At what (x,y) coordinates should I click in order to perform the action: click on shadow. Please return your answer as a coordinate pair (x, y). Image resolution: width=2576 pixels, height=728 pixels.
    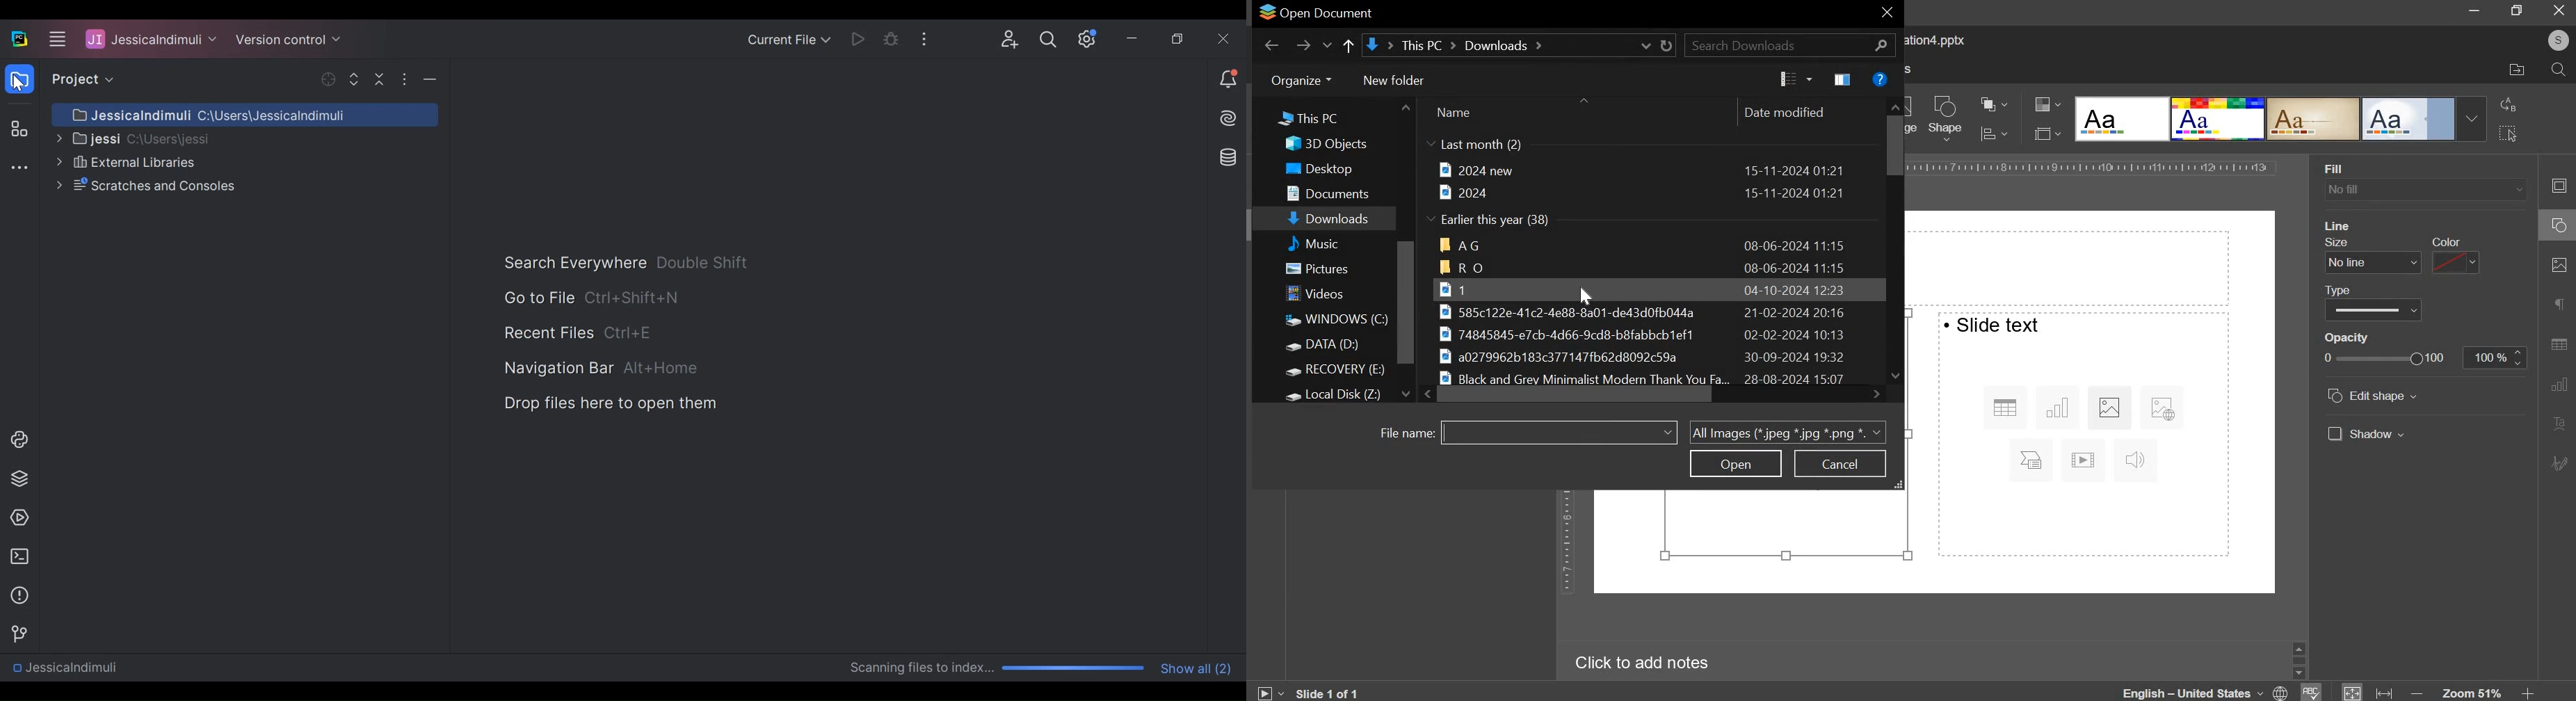
    Looking at the image, I should click on (2365, 433).